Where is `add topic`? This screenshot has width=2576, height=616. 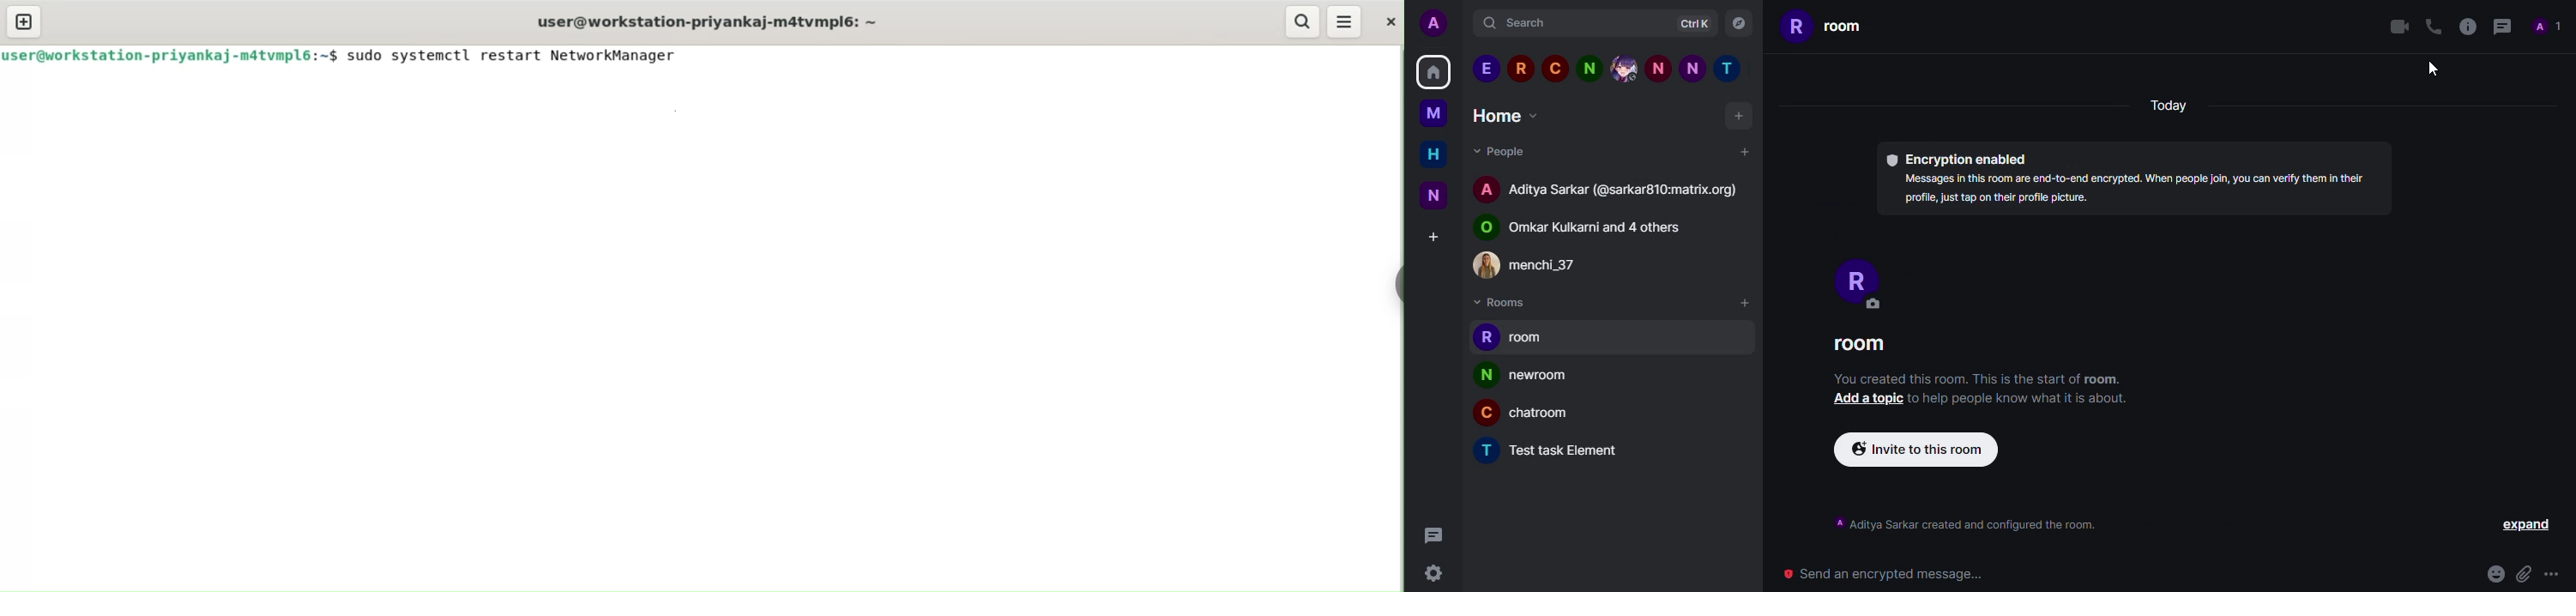 add topic is located at coordinates (1864, 398).